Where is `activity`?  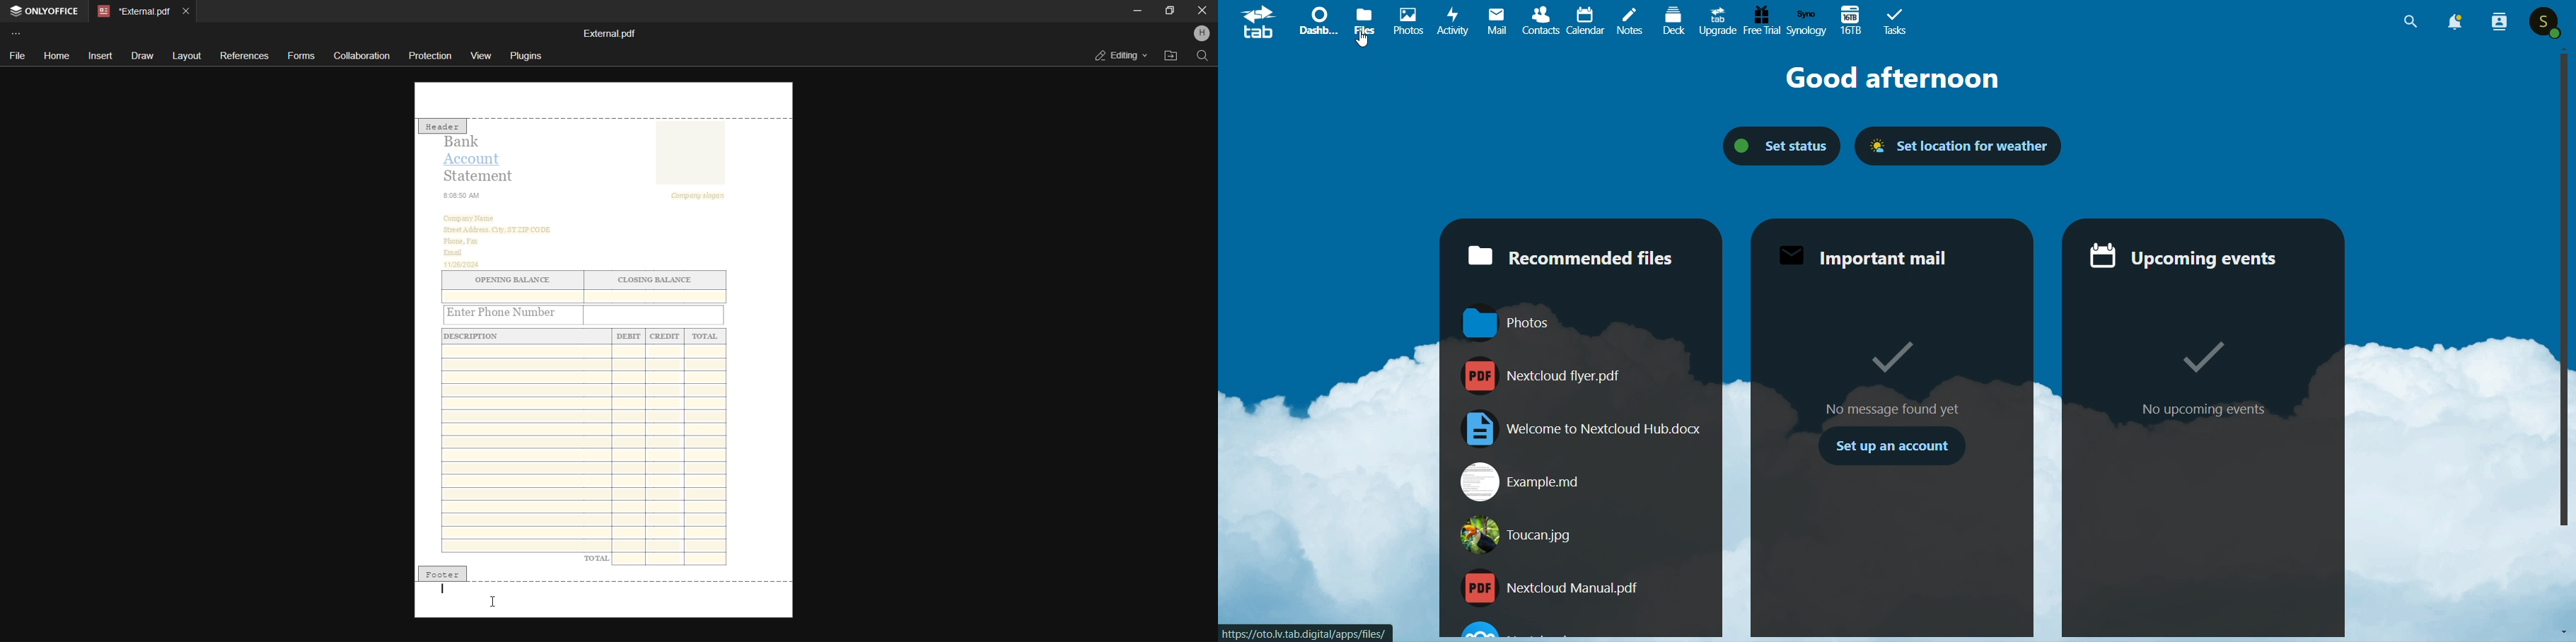
activity is located at coordinates (1453, 22).